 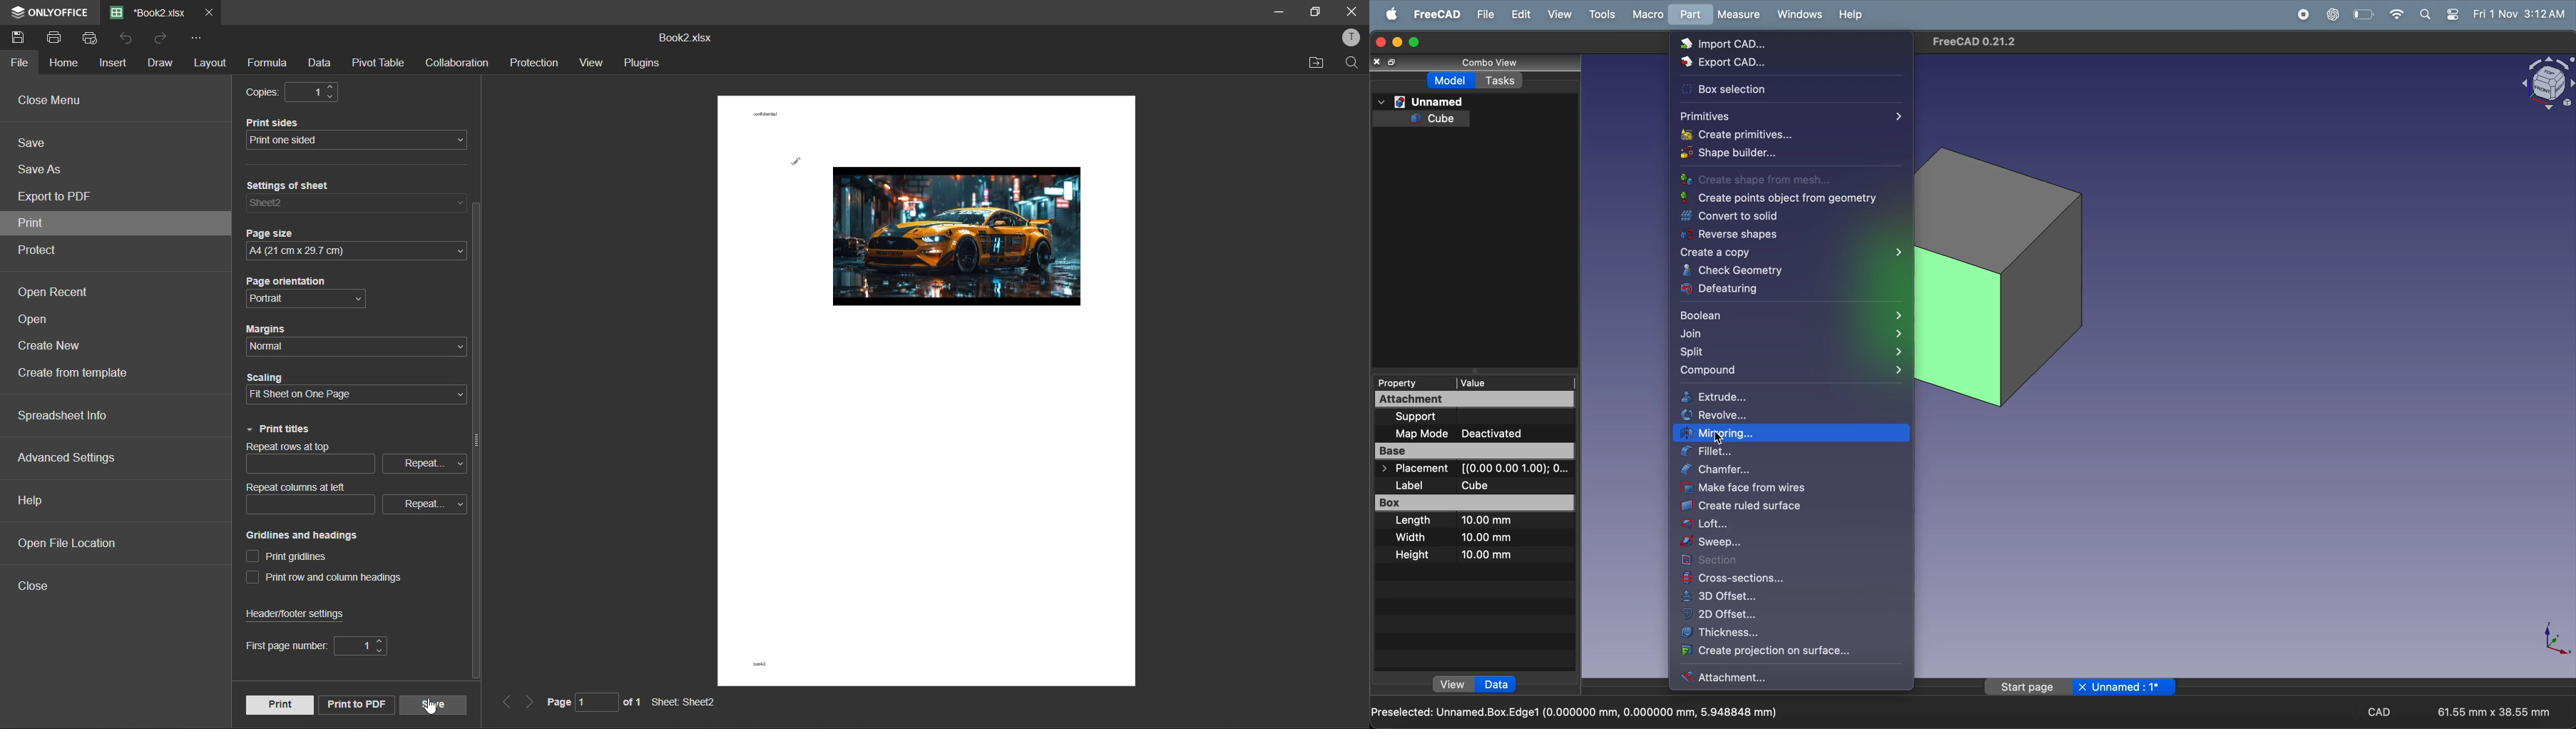 What do you see at coordinates (1781, 678) in the screenshot?
I see `attachment` at bounding box center [1781, 678].